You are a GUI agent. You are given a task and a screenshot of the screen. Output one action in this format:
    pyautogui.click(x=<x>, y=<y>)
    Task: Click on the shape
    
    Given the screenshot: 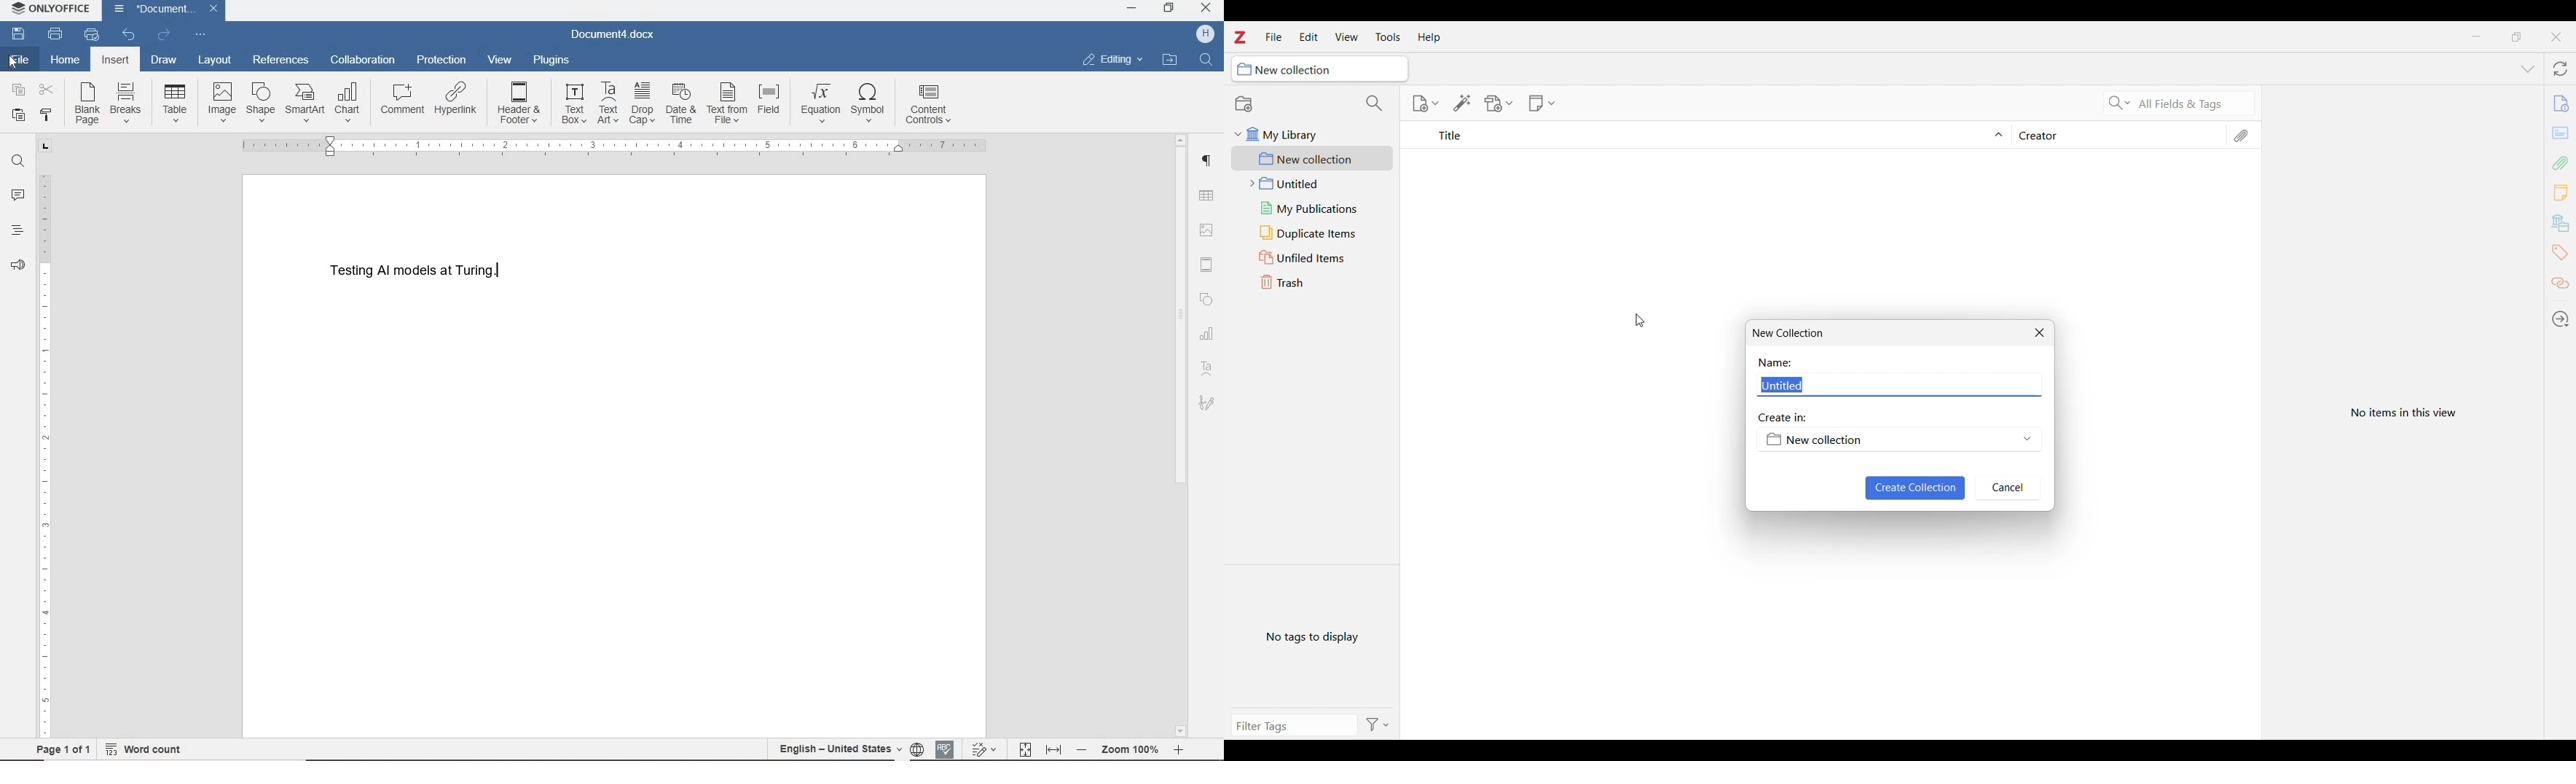 What is the action you would take?
    pyautogui.click(x=1208, y=302)
    